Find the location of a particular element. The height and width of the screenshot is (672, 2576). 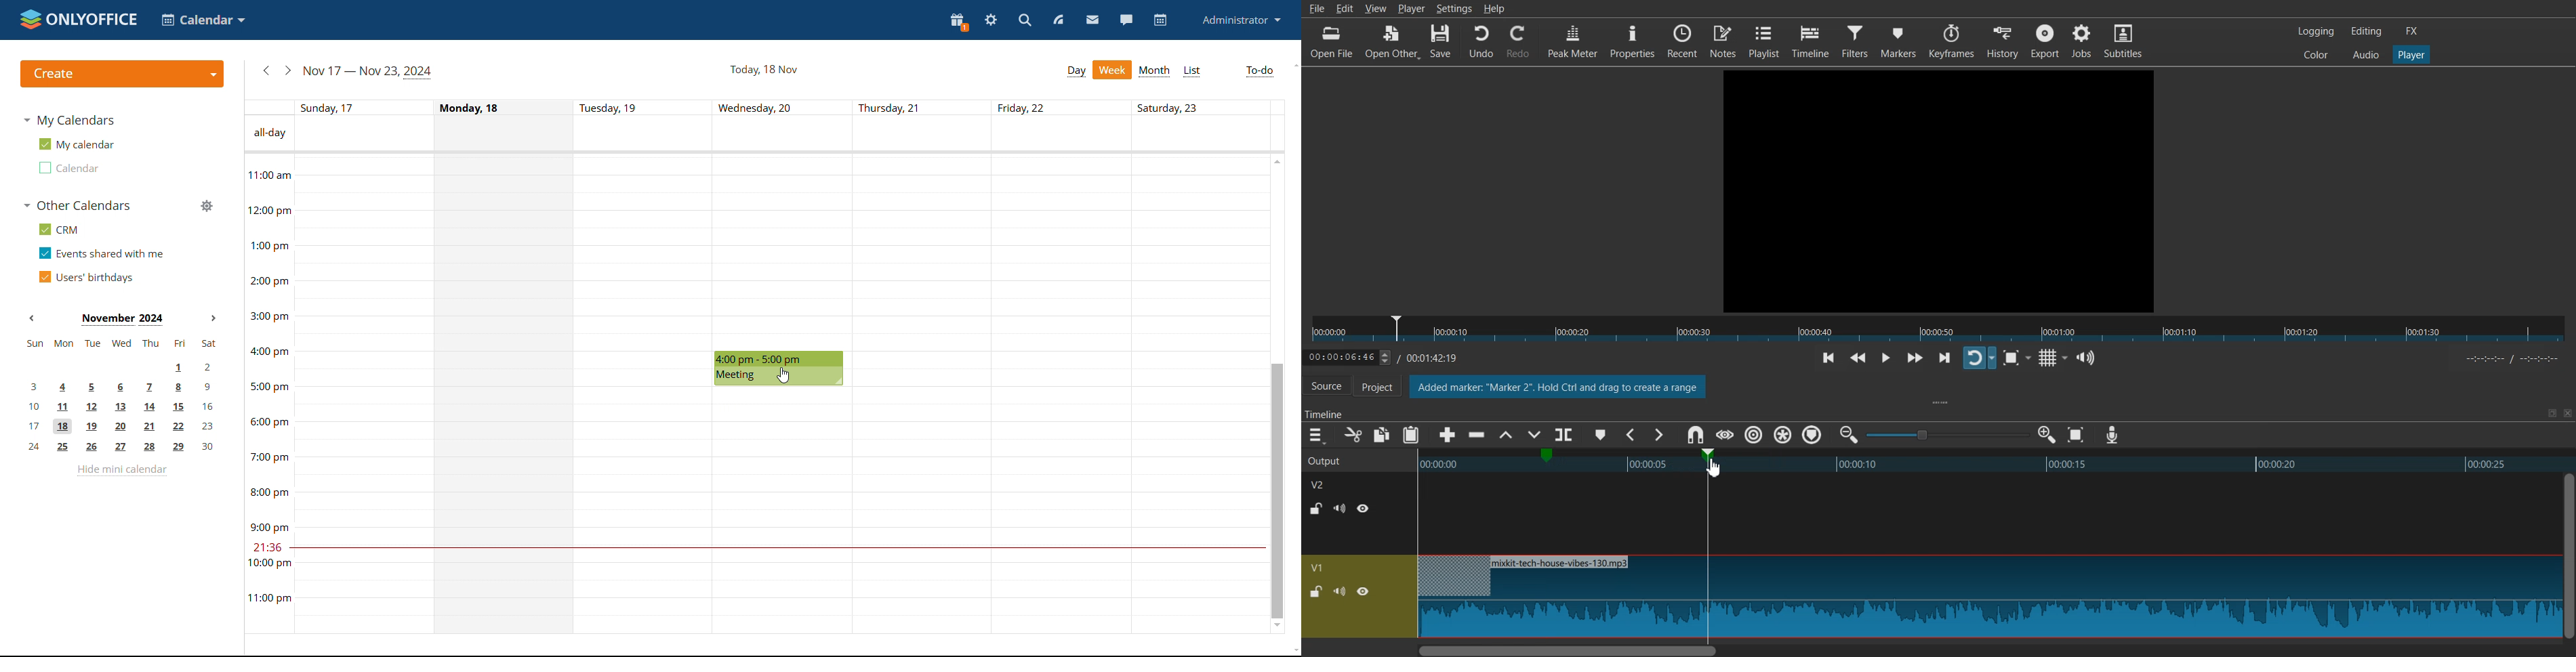

Lock / UnLock is located at coordinates (1317, 508).